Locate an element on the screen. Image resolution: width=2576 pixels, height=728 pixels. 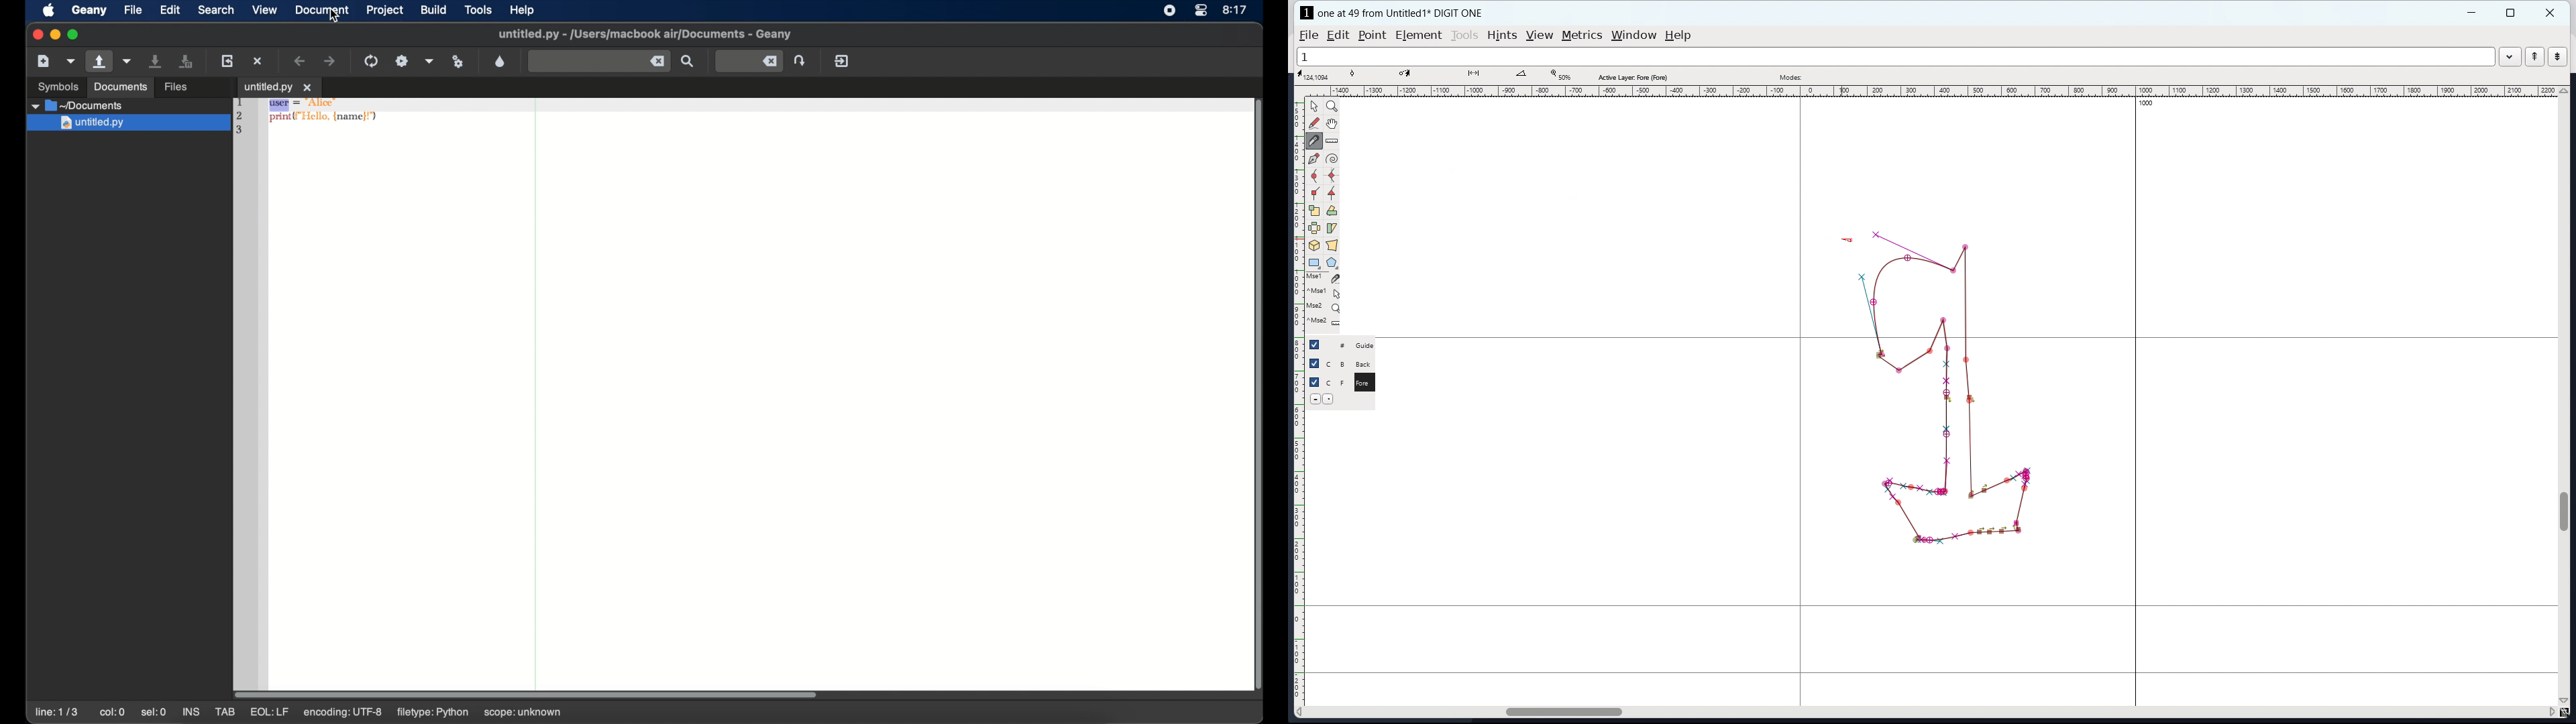
add a point then drag out its  control points is located at coordinates (1313, 160).